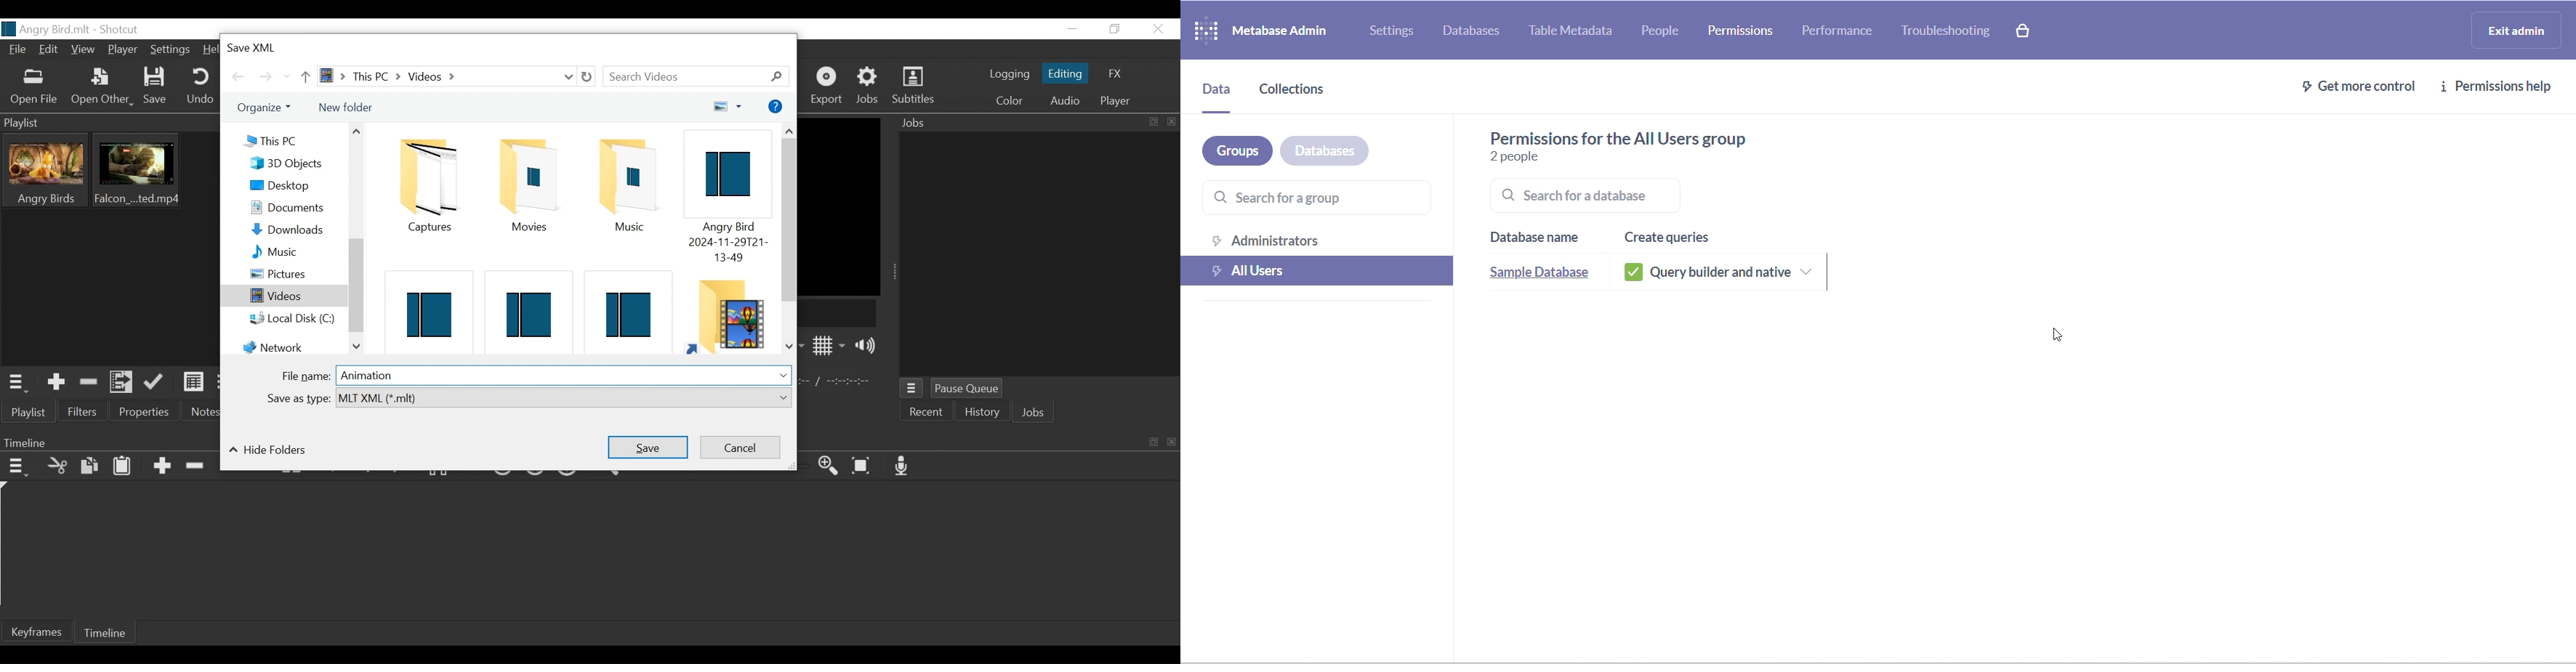  I want to click on permission, so click(1741, 30).